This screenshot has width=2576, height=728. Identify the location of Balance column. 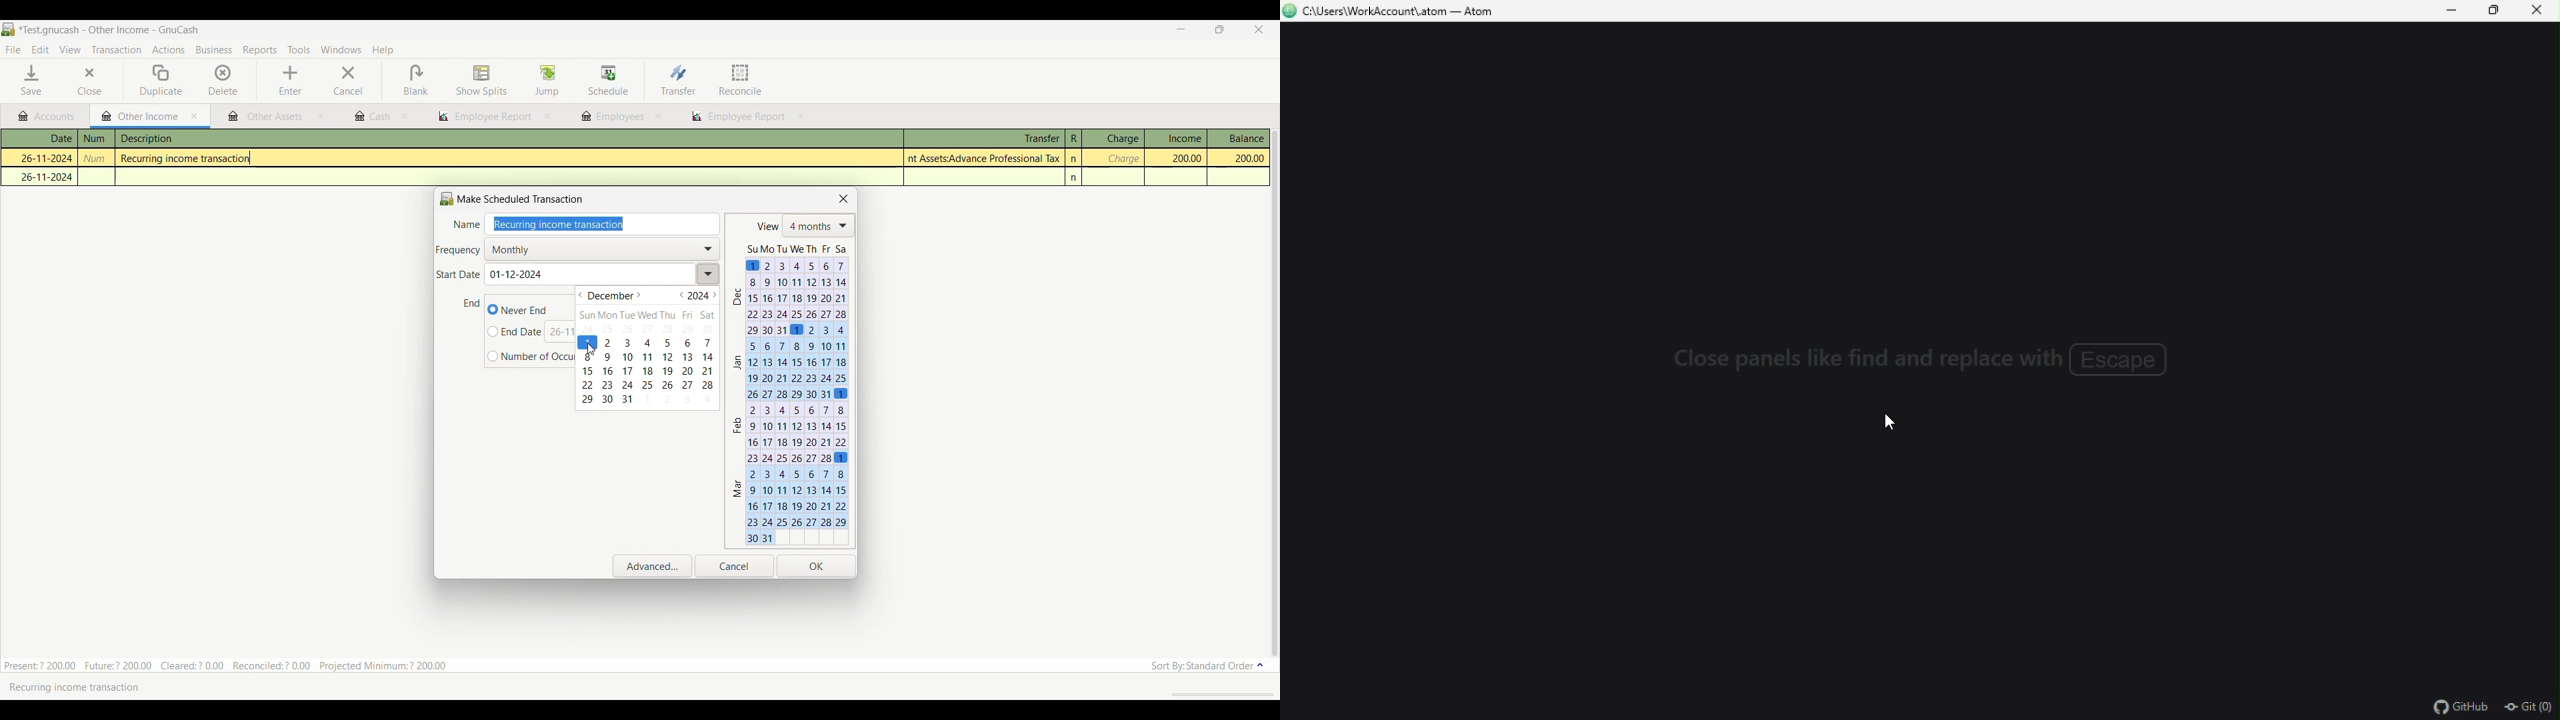
(1239, 138).